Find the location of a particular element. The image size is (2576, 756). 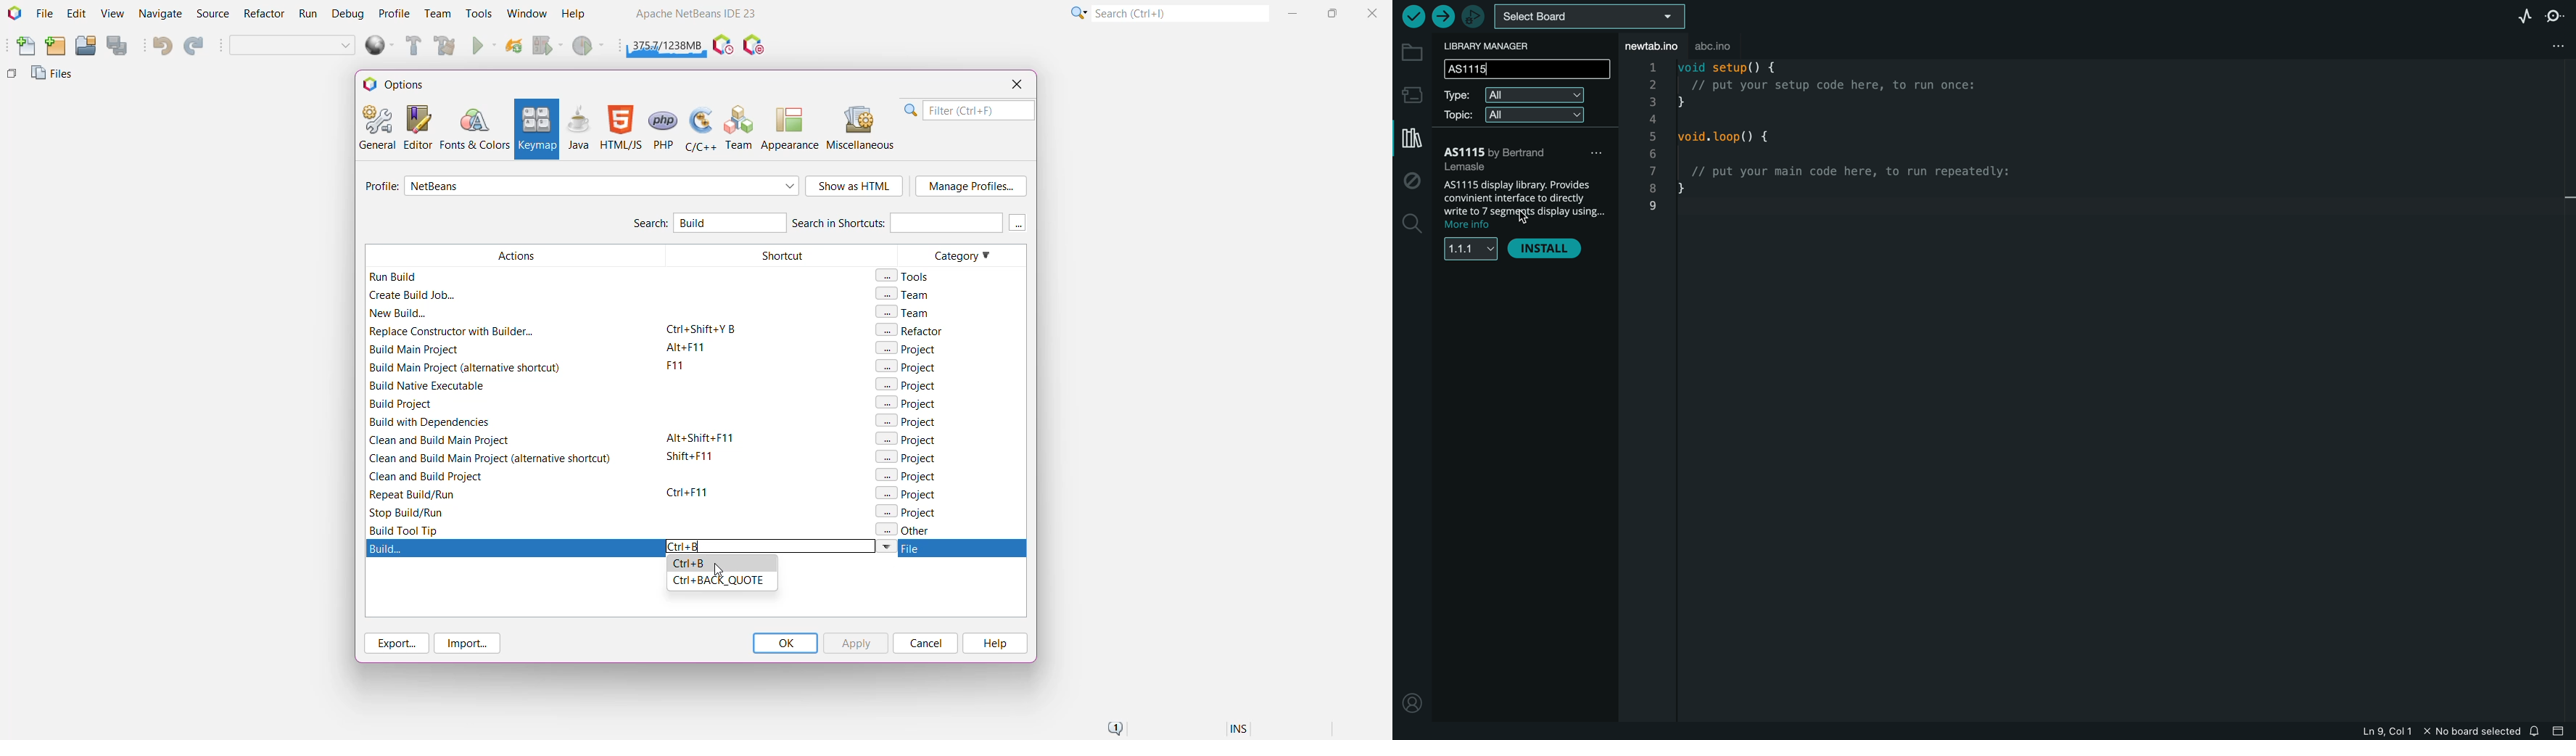

Actions is located at coordinates (511, 390).